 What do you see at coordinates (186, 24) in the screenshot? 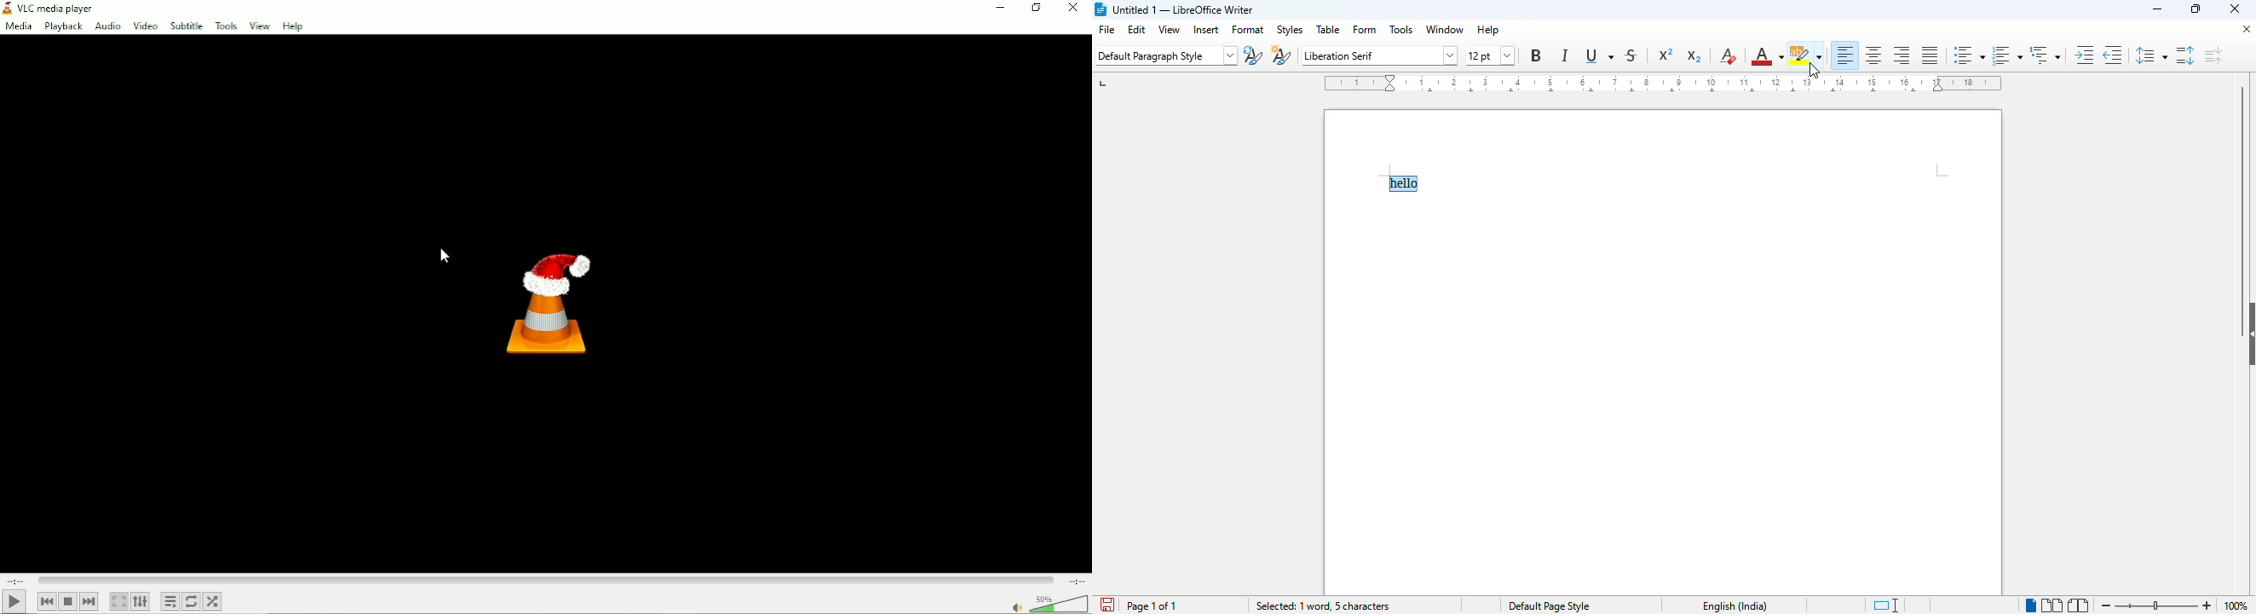
I see `Subtitle` at bounding box center [186, 24].